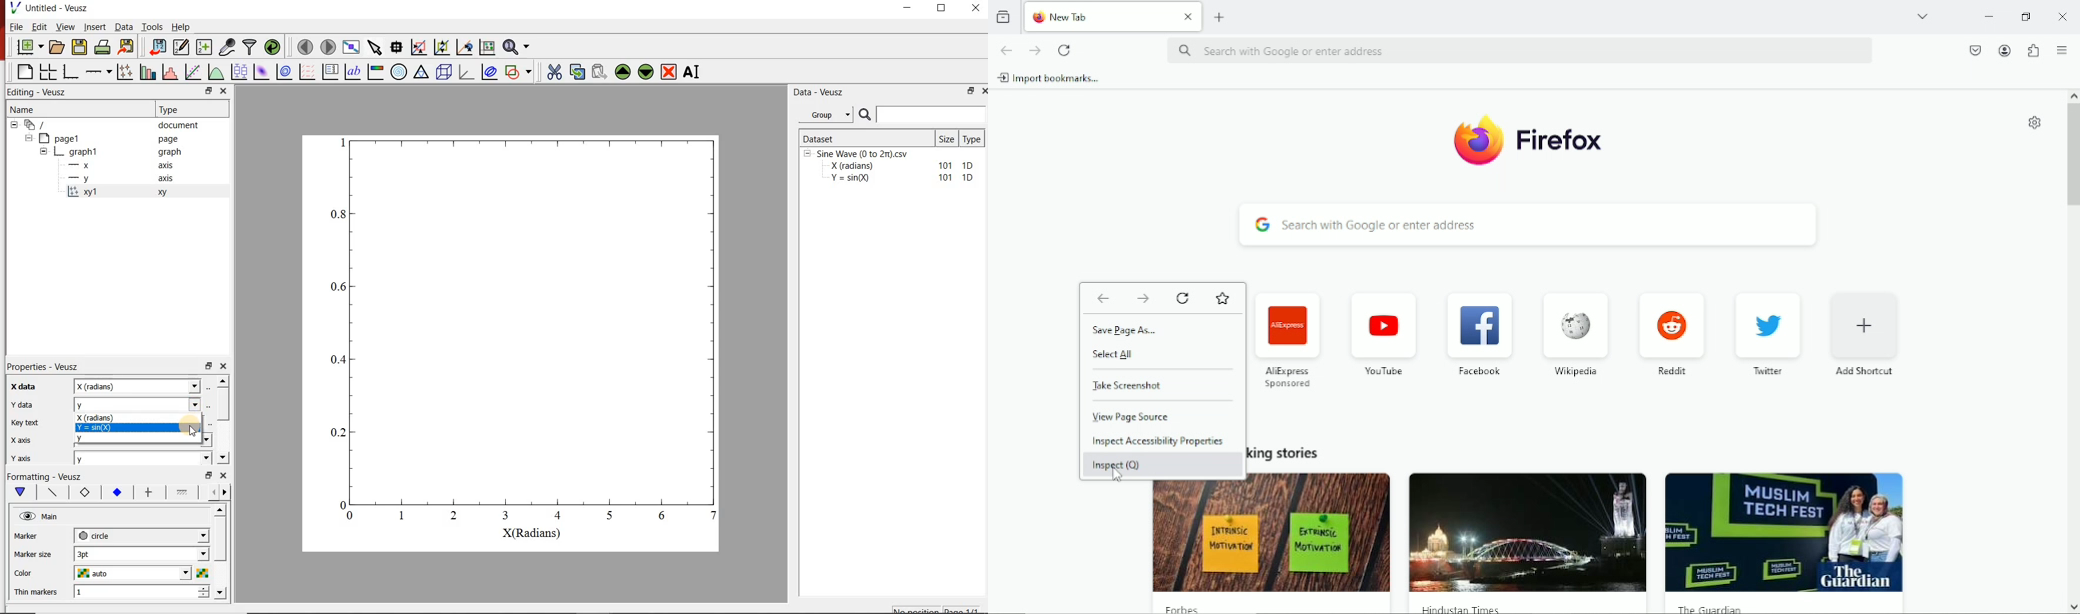  I want to click on Up, so click(223, 381).